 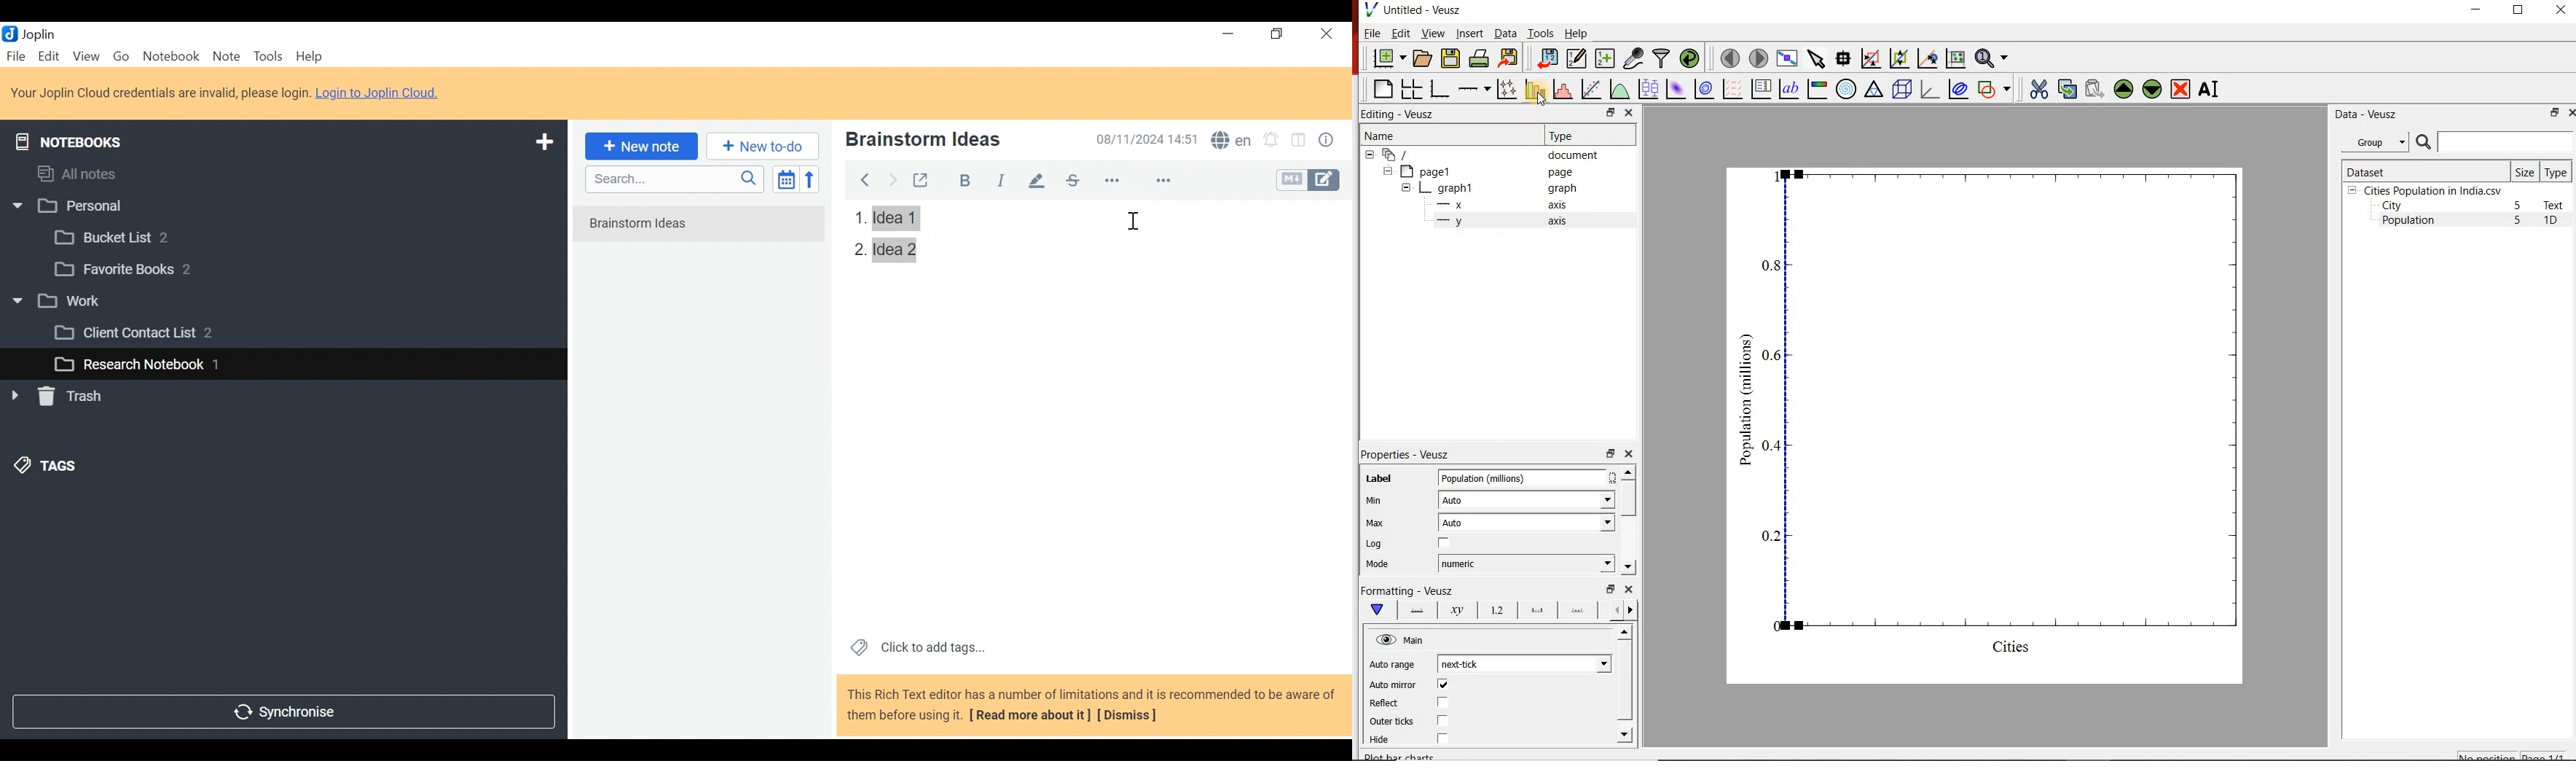 I want to click on Notebook, so click(x=173, y=56).